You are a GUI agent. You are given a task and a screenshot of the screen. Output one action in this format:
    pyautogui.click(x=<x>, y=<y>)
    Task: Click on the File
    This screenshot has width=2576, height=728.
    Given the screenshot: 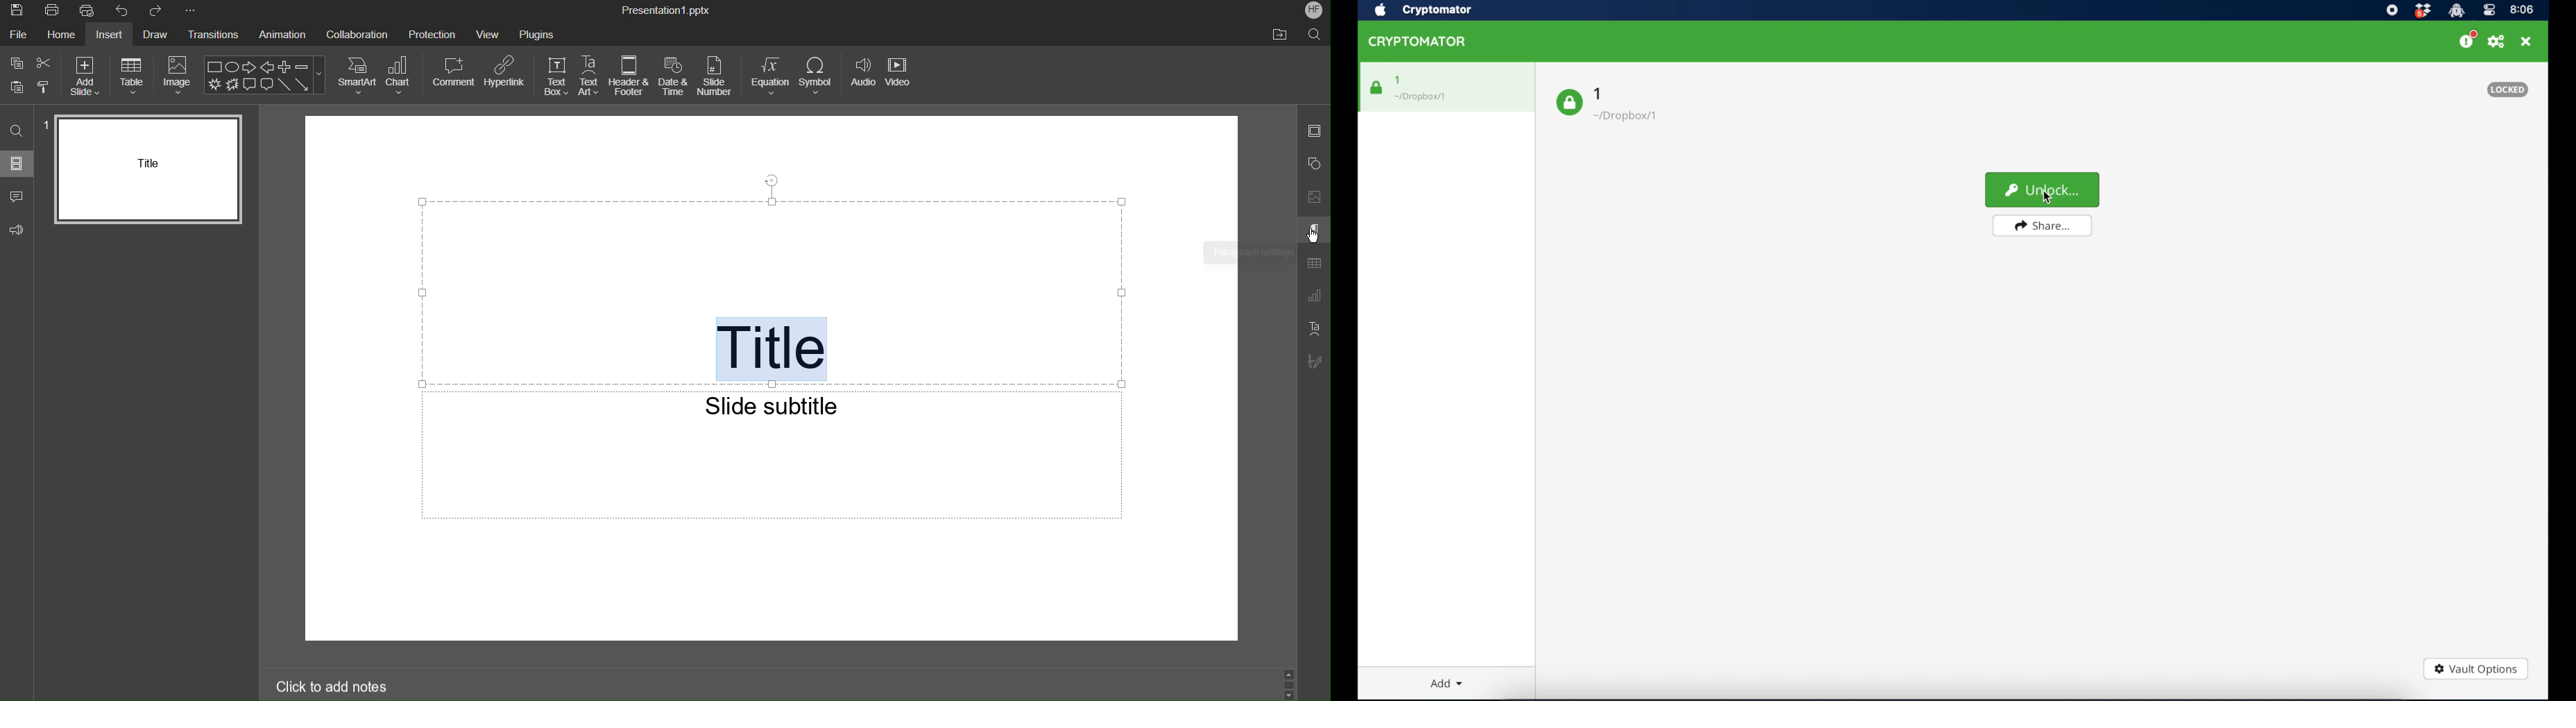 What is the action you would take?
    pyautogui.click(x=19, y=37)
    